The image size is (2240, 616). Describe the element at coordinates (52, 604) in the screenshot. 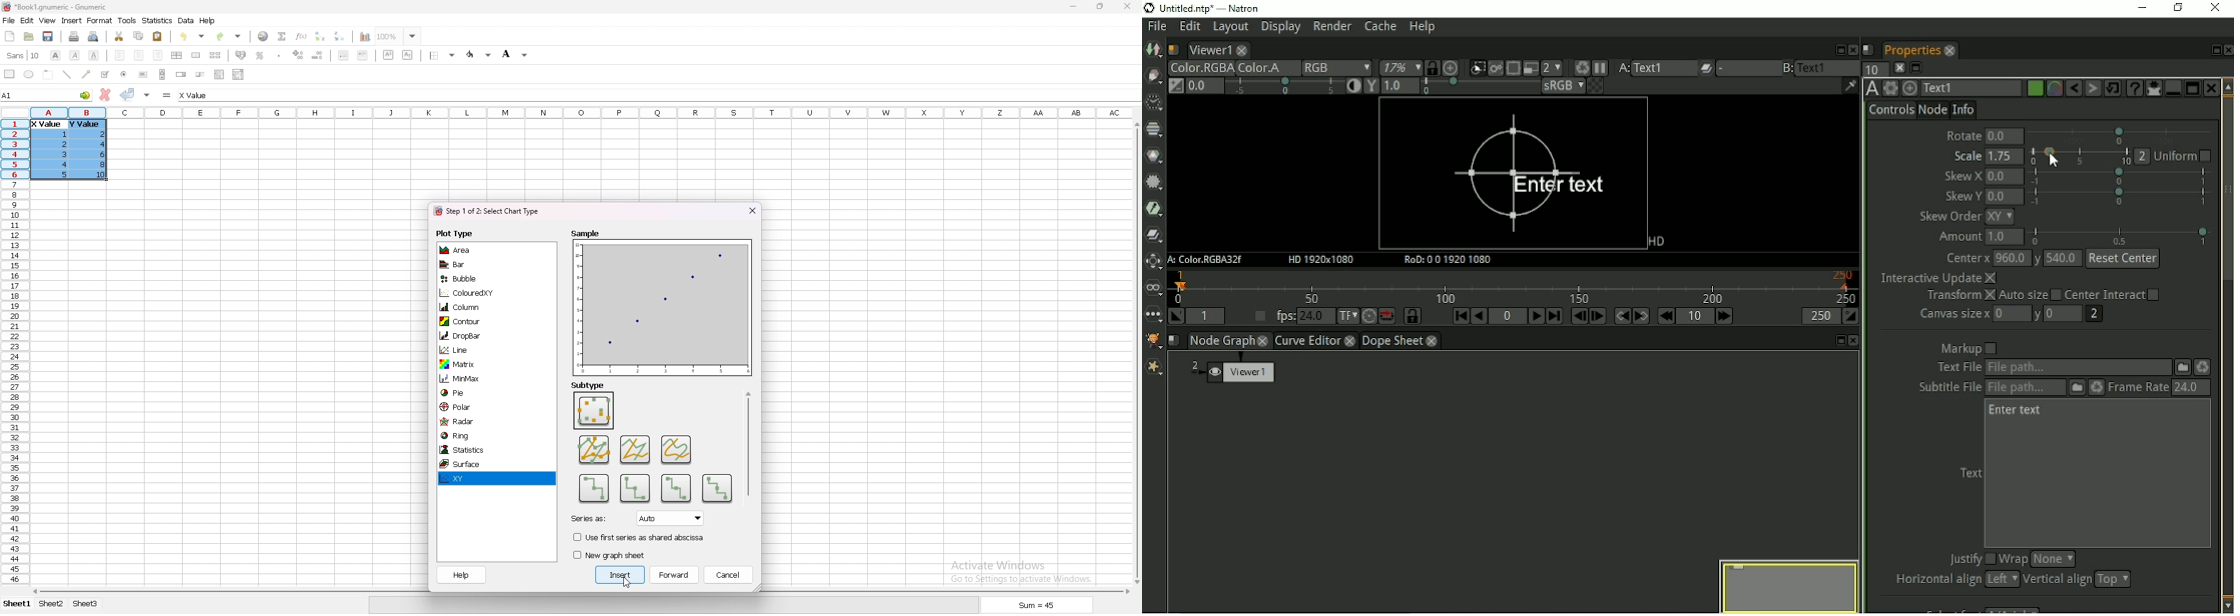

I see `sheet 2` at that location.